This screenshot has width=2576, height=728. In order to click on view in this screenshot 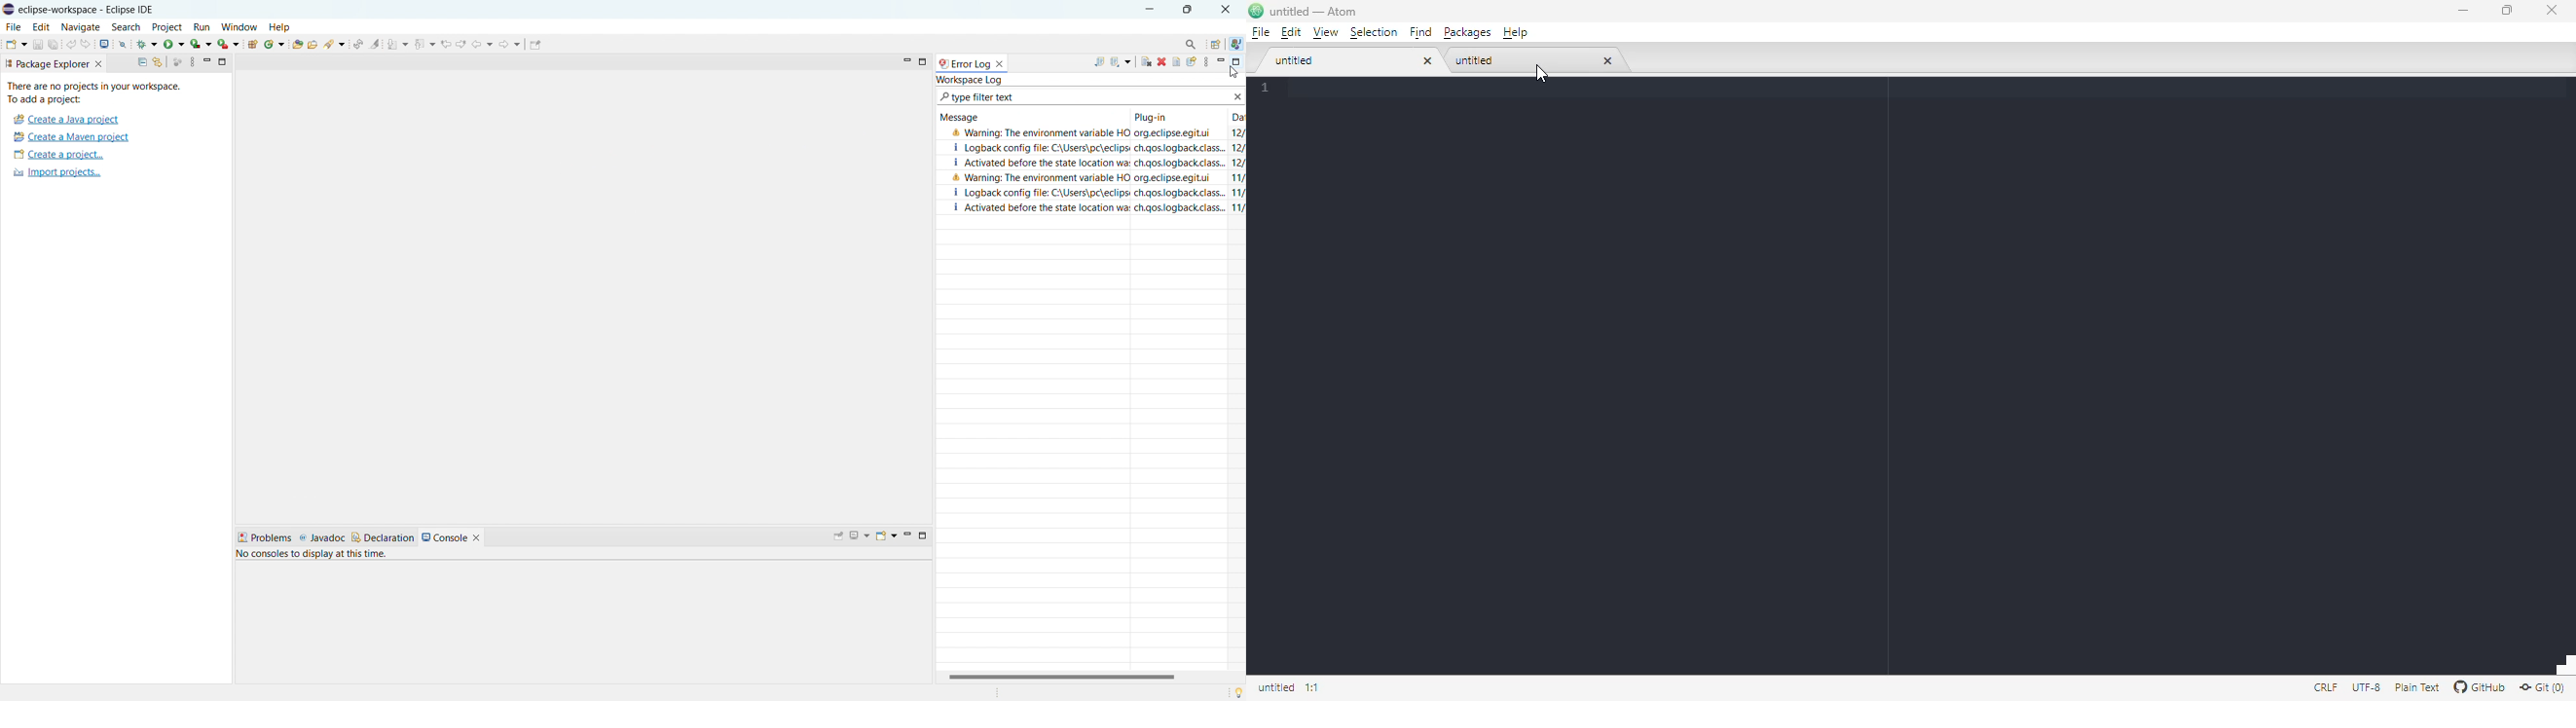, I will do `click(1325, 32)`.